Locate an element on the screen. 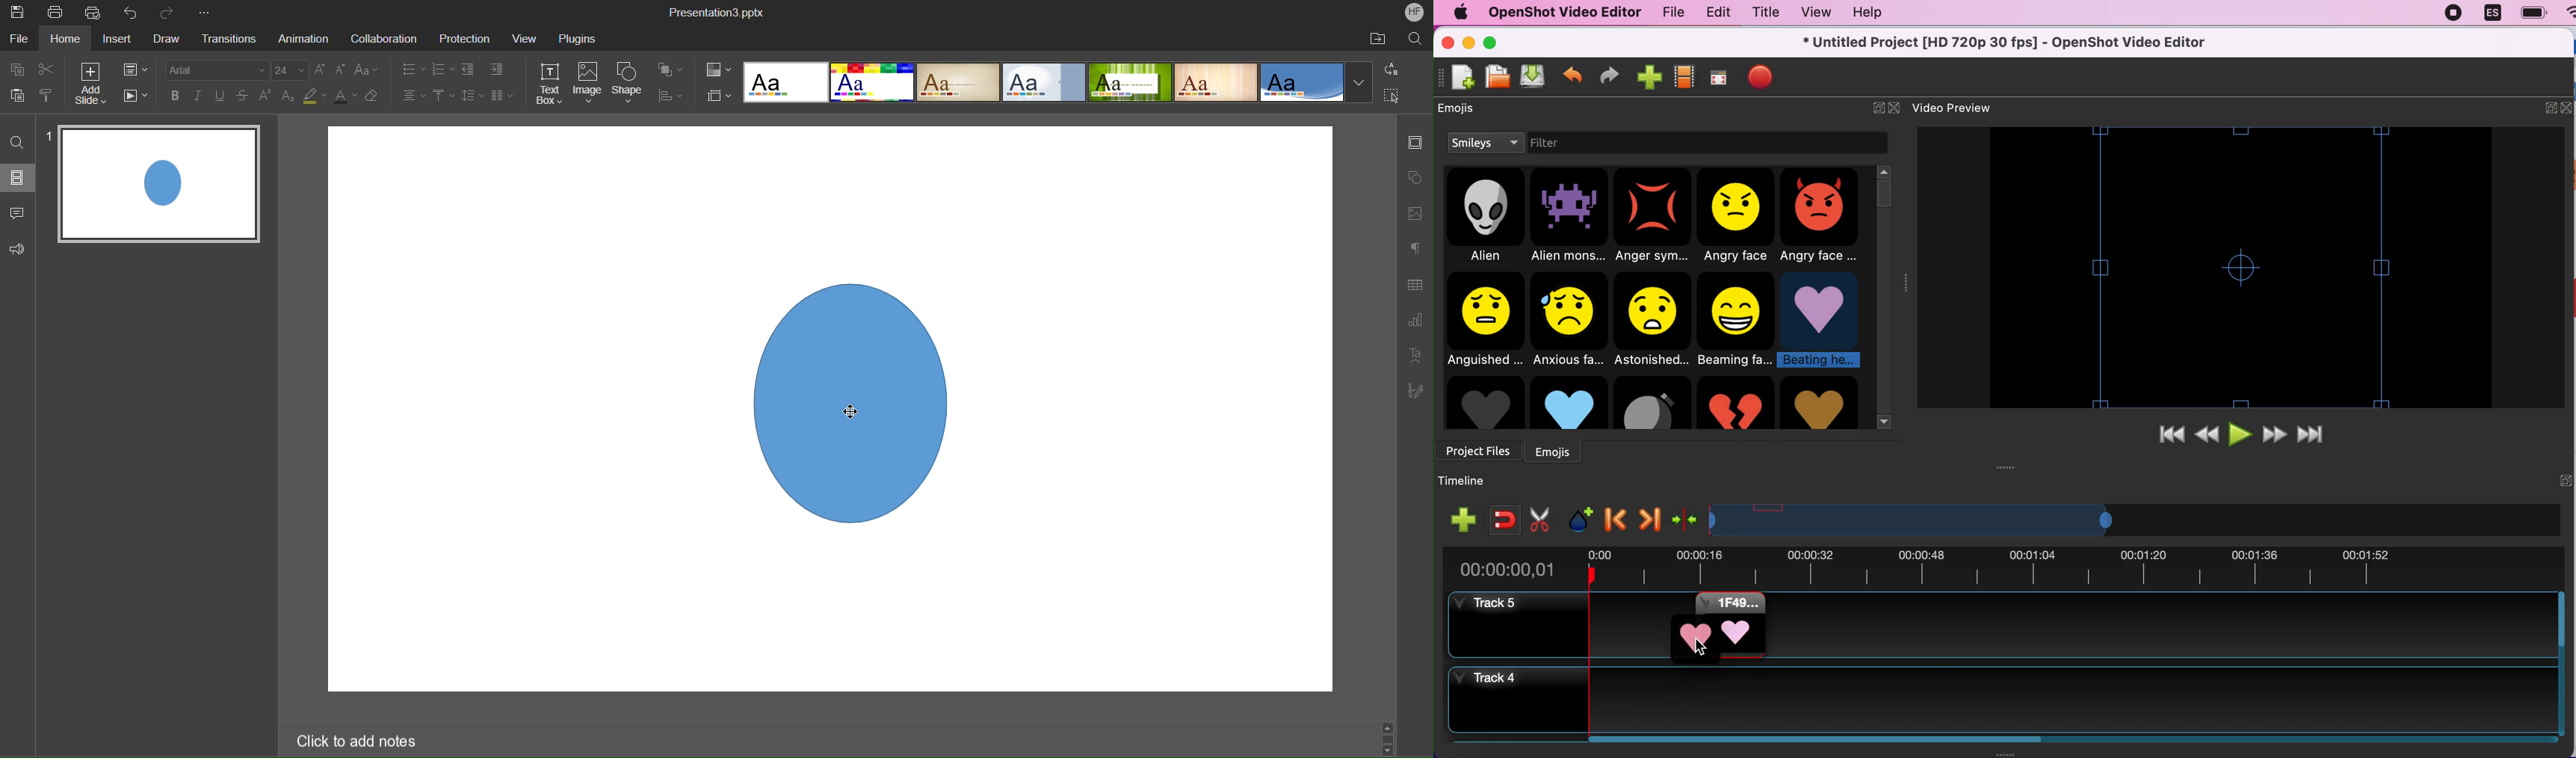  track 5 is located at coordinates (2160, 625).